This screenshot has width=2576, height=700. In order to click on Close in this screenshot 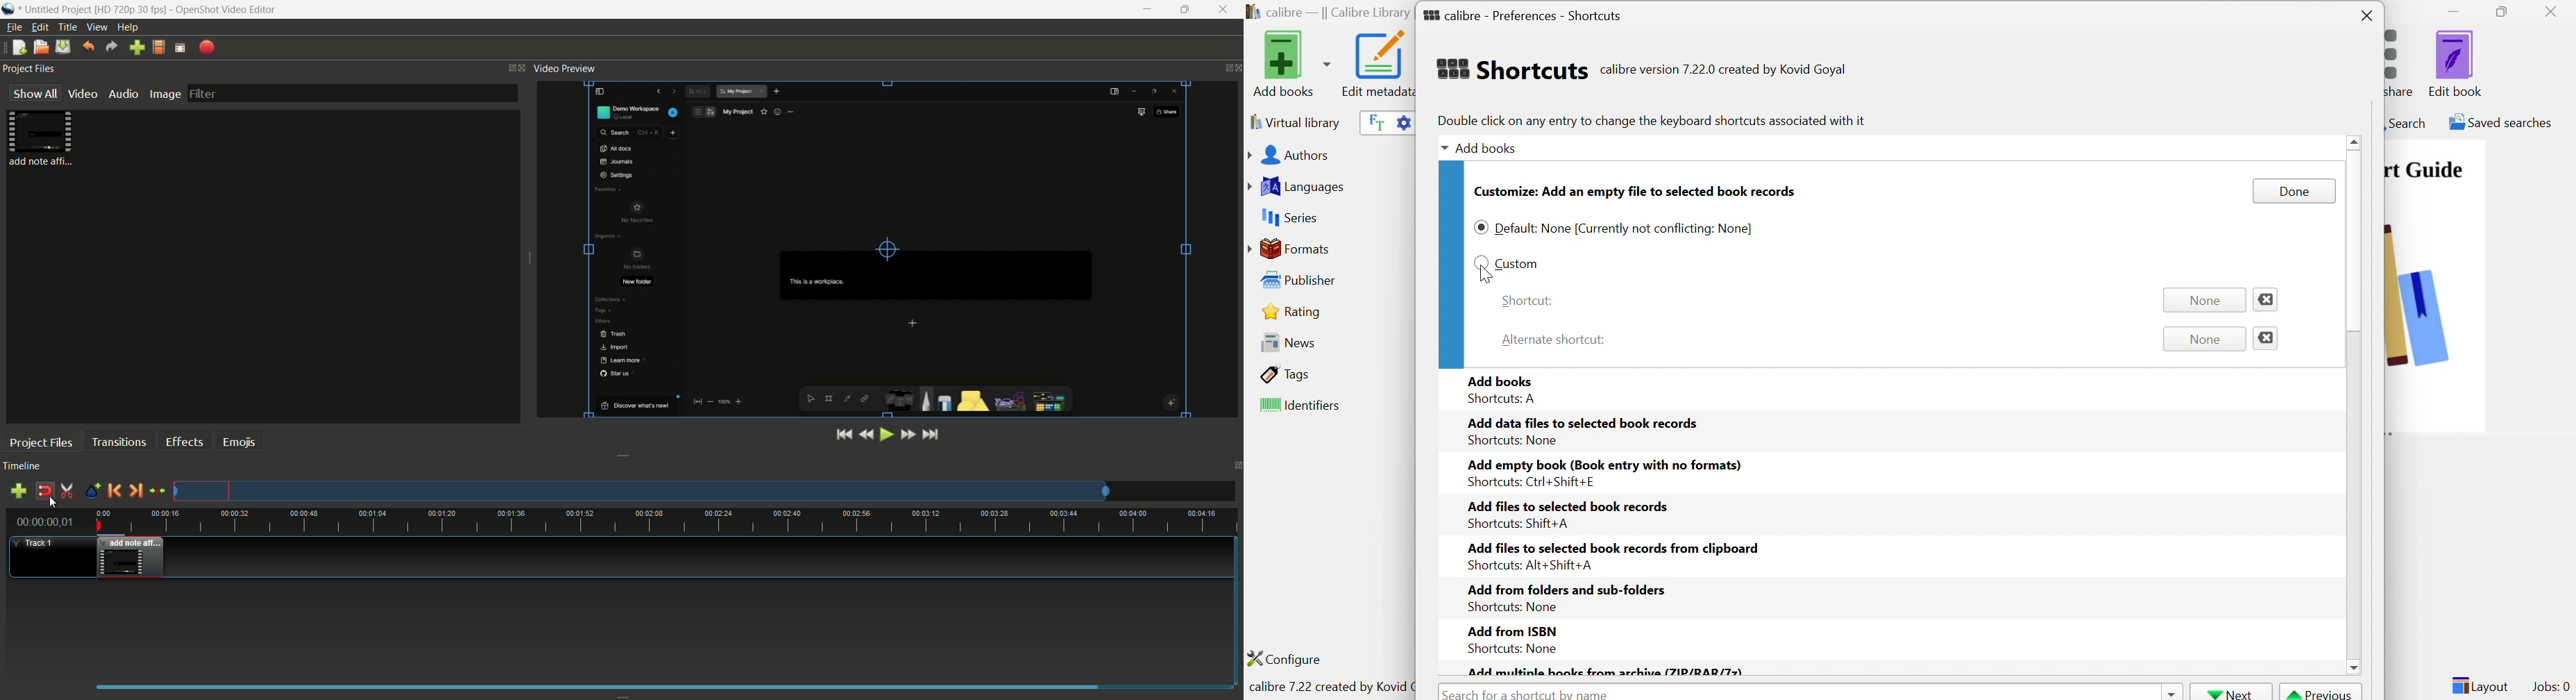, I will do `click(2554, 11)`.